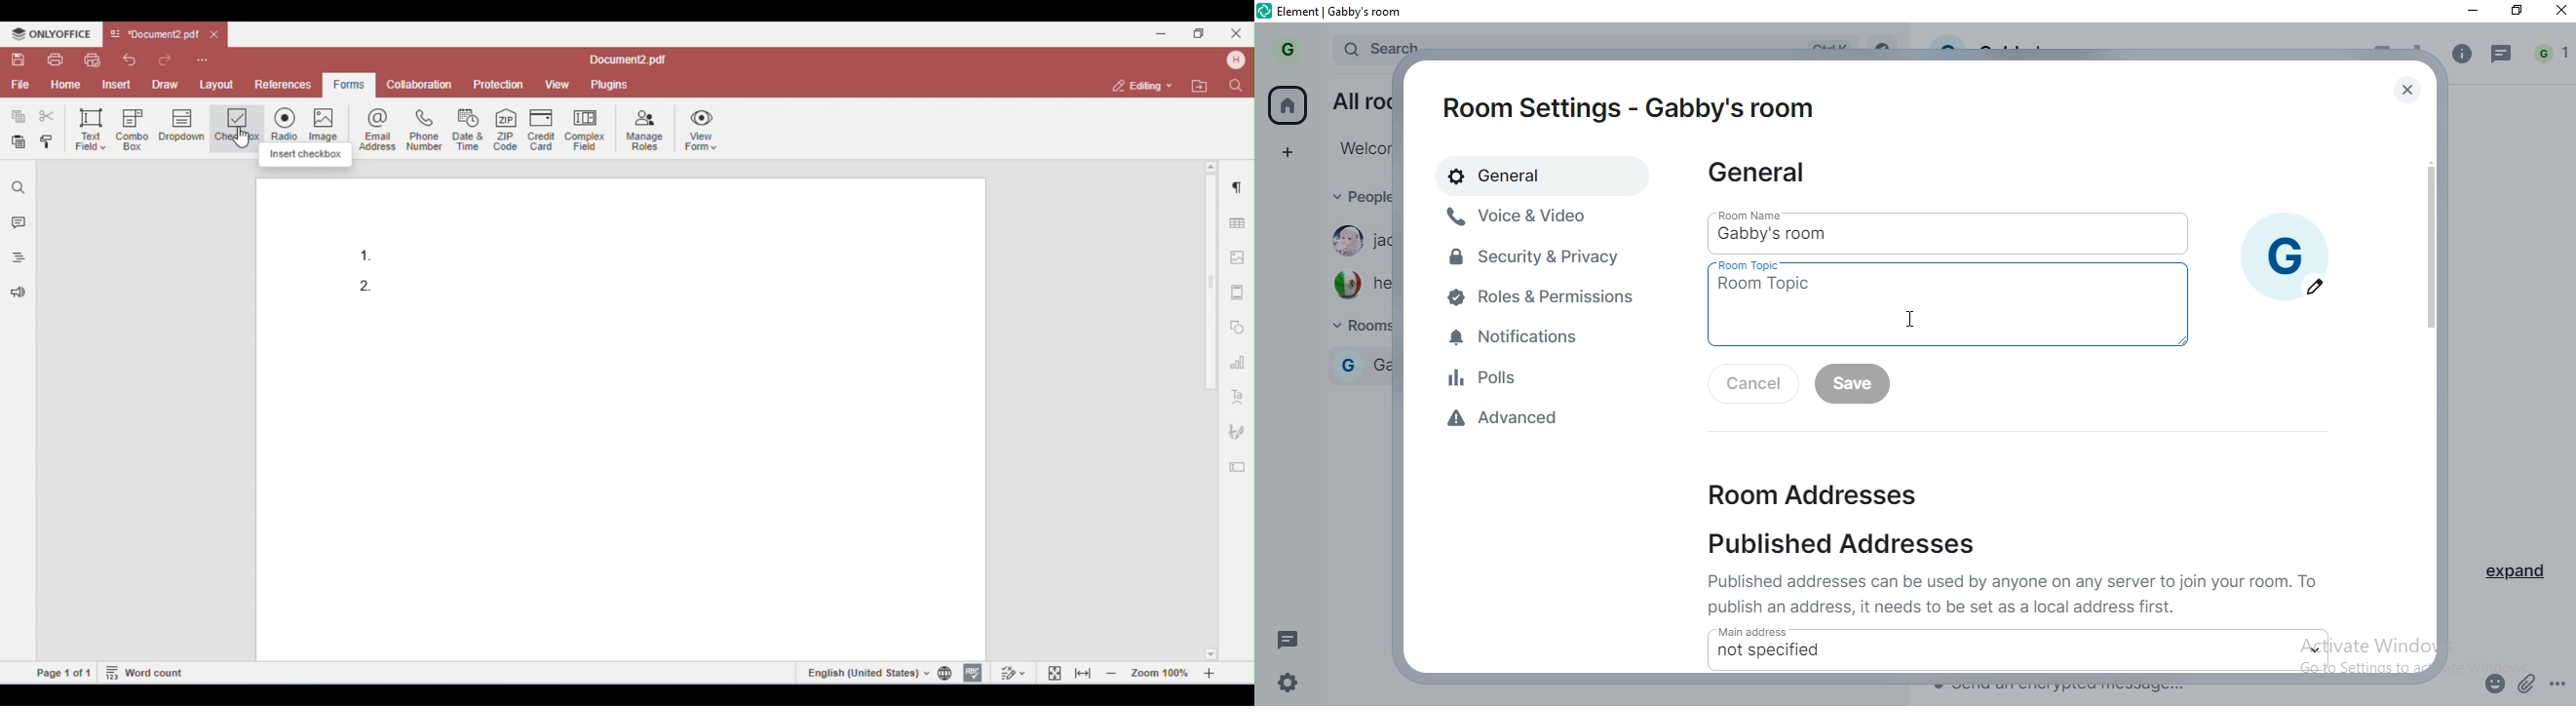 The width and height of the screenshot is (2576, 728). What do you see at coordinates (1524, 216) in the screenshot?
I see `voive & video` at bounding box center [1524, 216].